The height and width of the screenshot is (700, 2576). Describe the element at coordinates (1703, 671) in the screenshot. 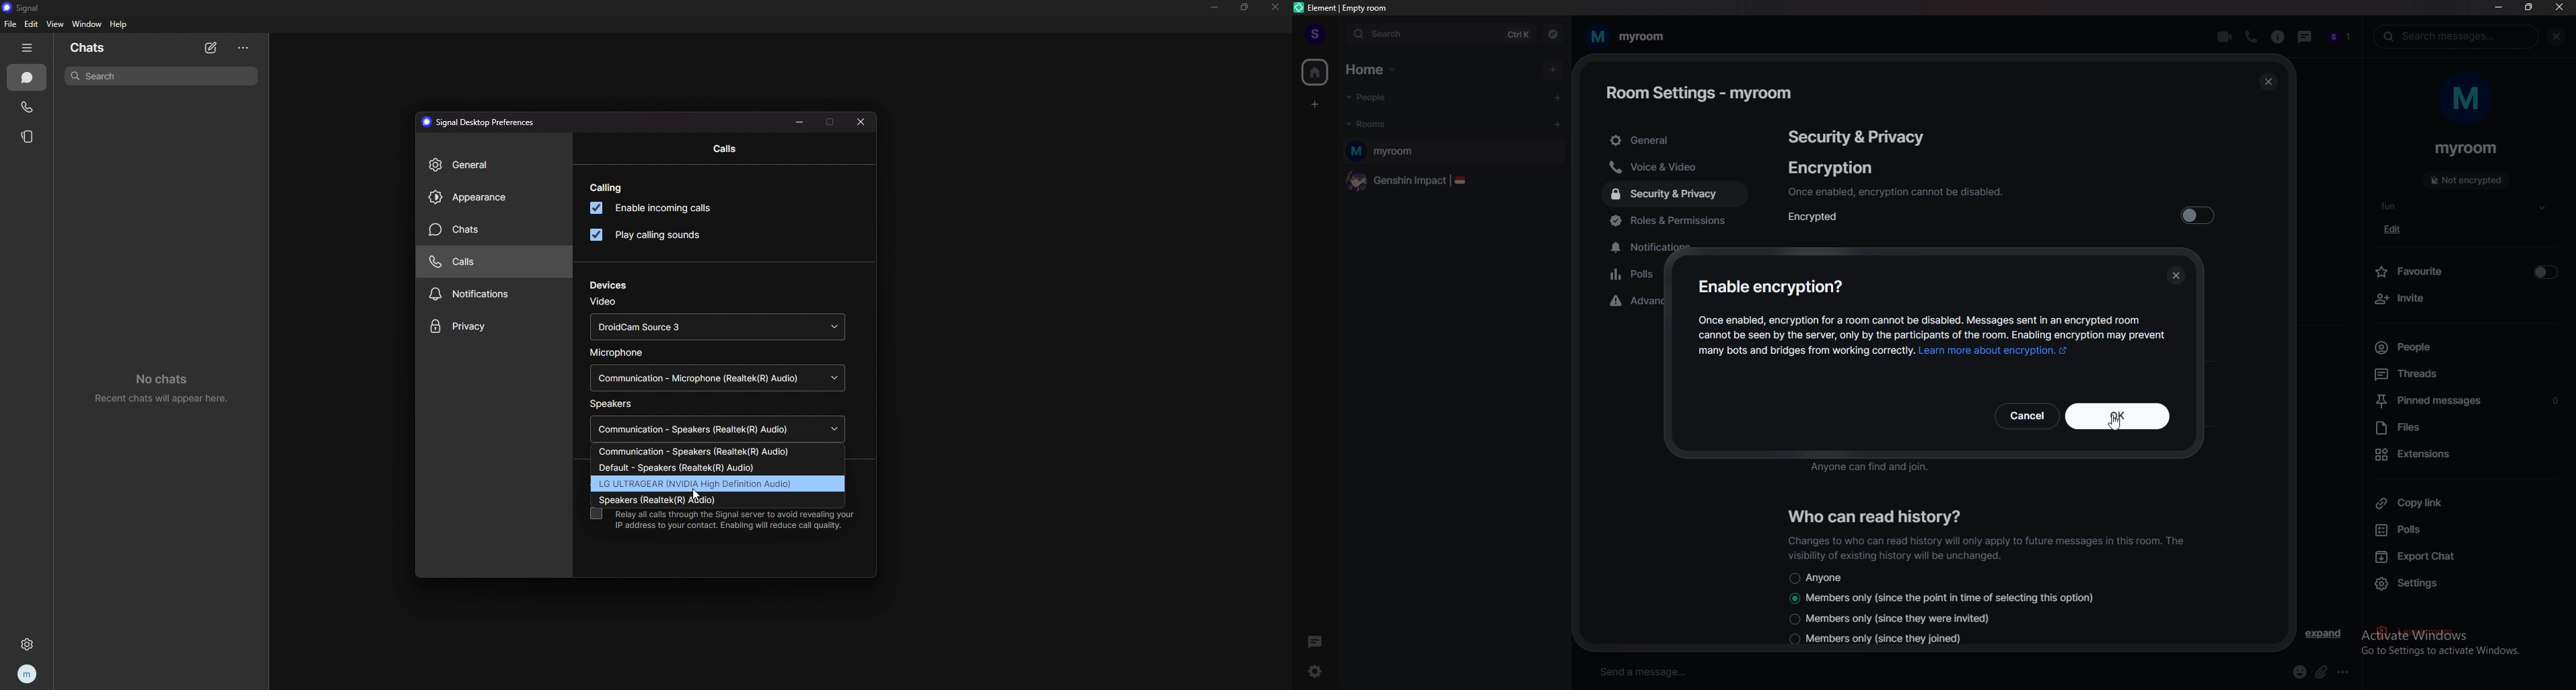

I see `send a message` at that location.